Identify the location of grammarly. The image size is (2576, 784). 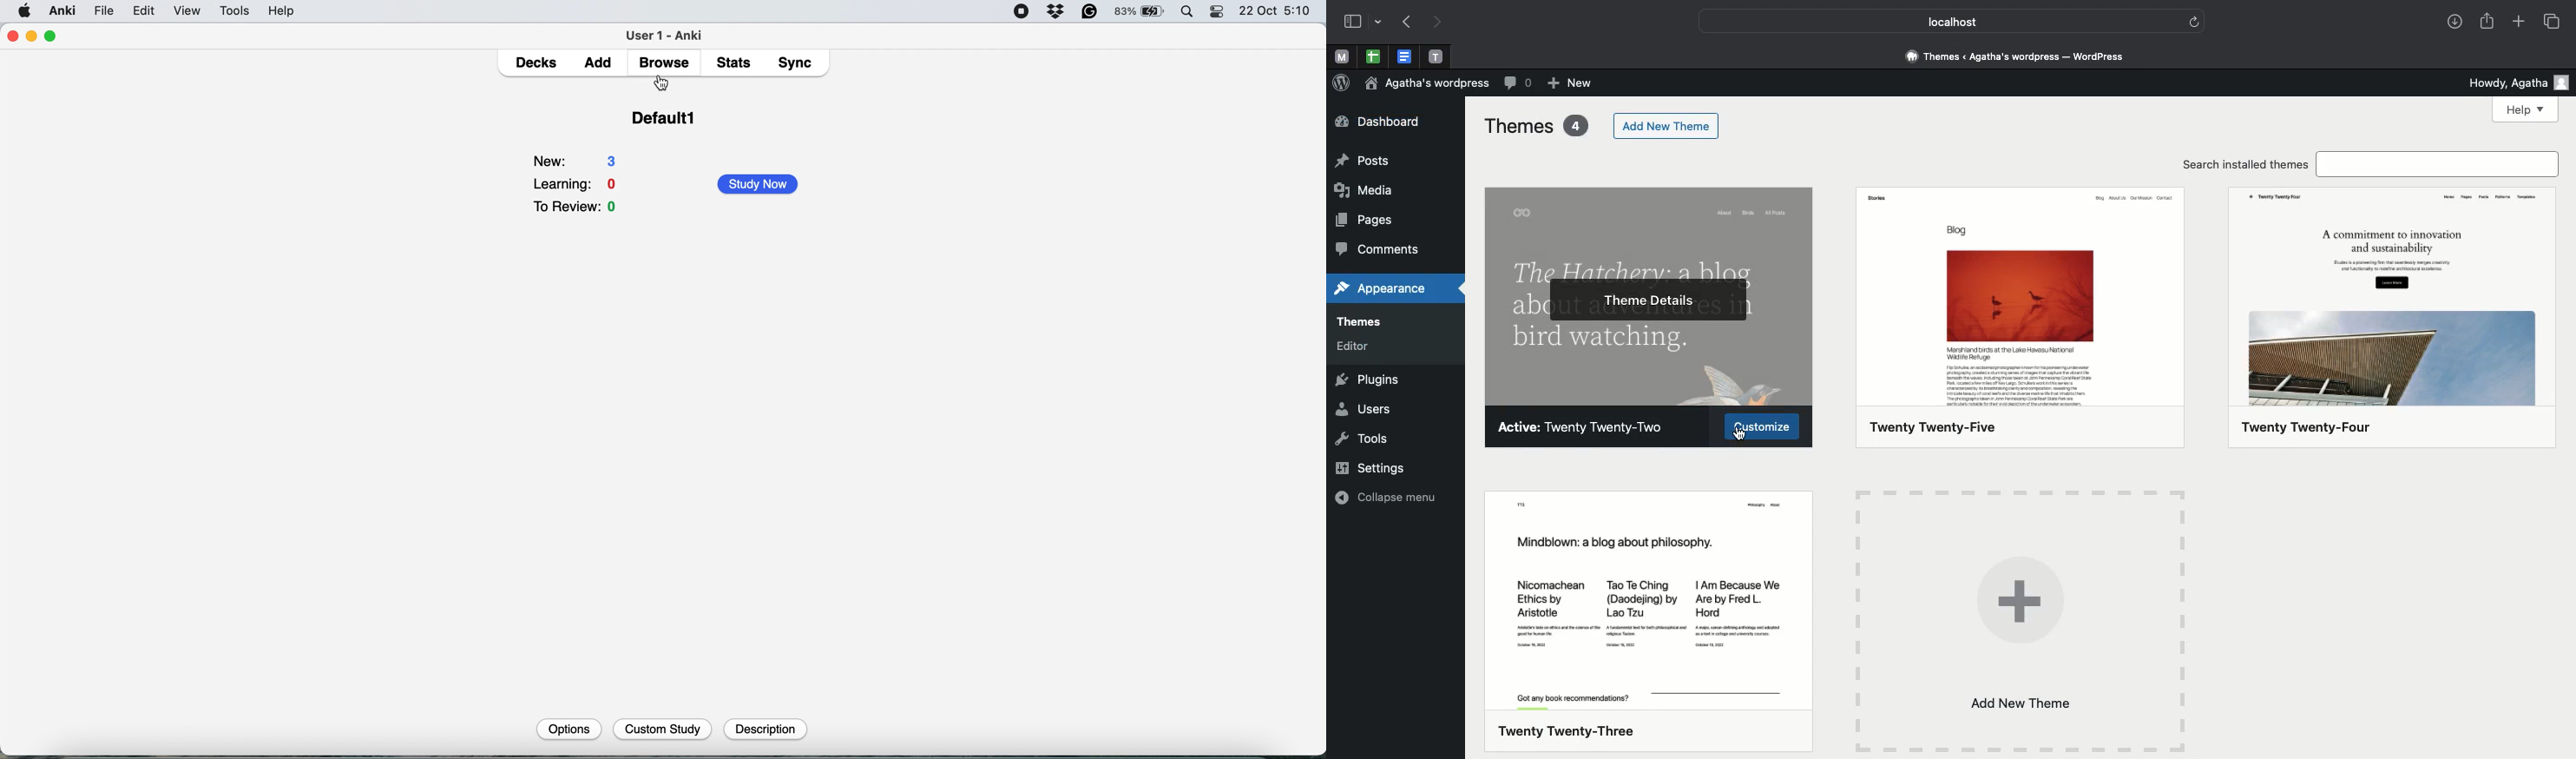
(1090, 12).